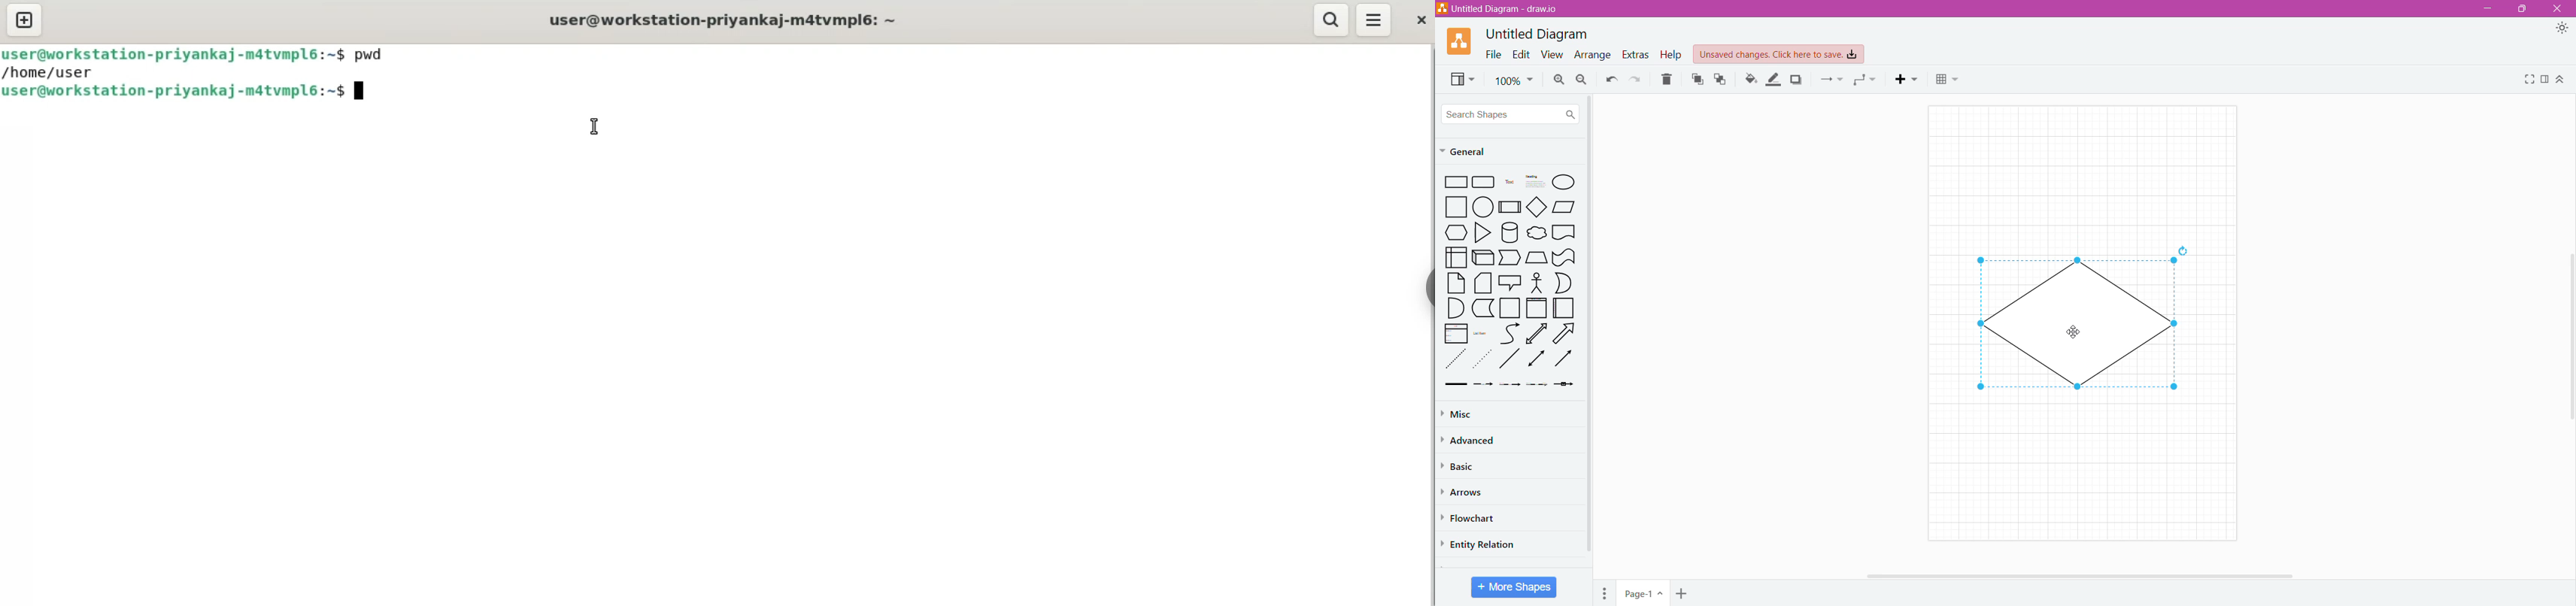 This screenshot has height=616, width=2576. Describe the element at coordinates (1566, 335) in the screenshot. I see `Arrow` at that location.